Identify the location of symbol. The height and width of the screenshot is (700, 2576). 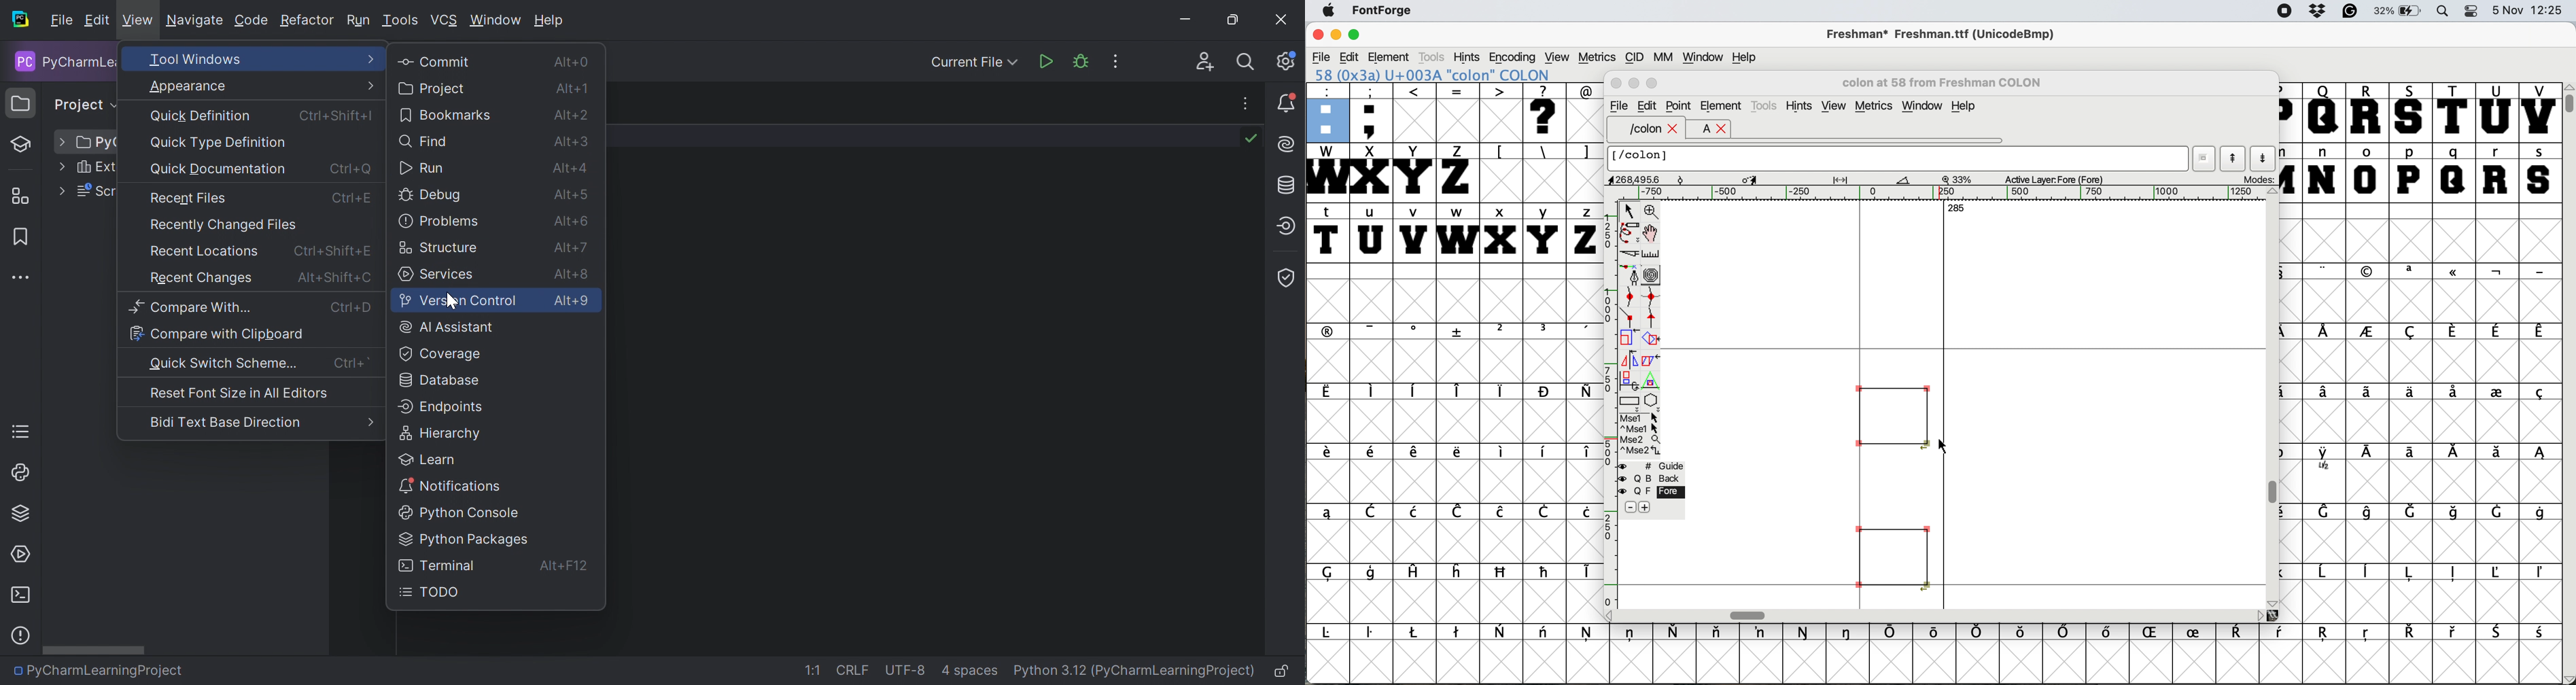
(1330, 331).